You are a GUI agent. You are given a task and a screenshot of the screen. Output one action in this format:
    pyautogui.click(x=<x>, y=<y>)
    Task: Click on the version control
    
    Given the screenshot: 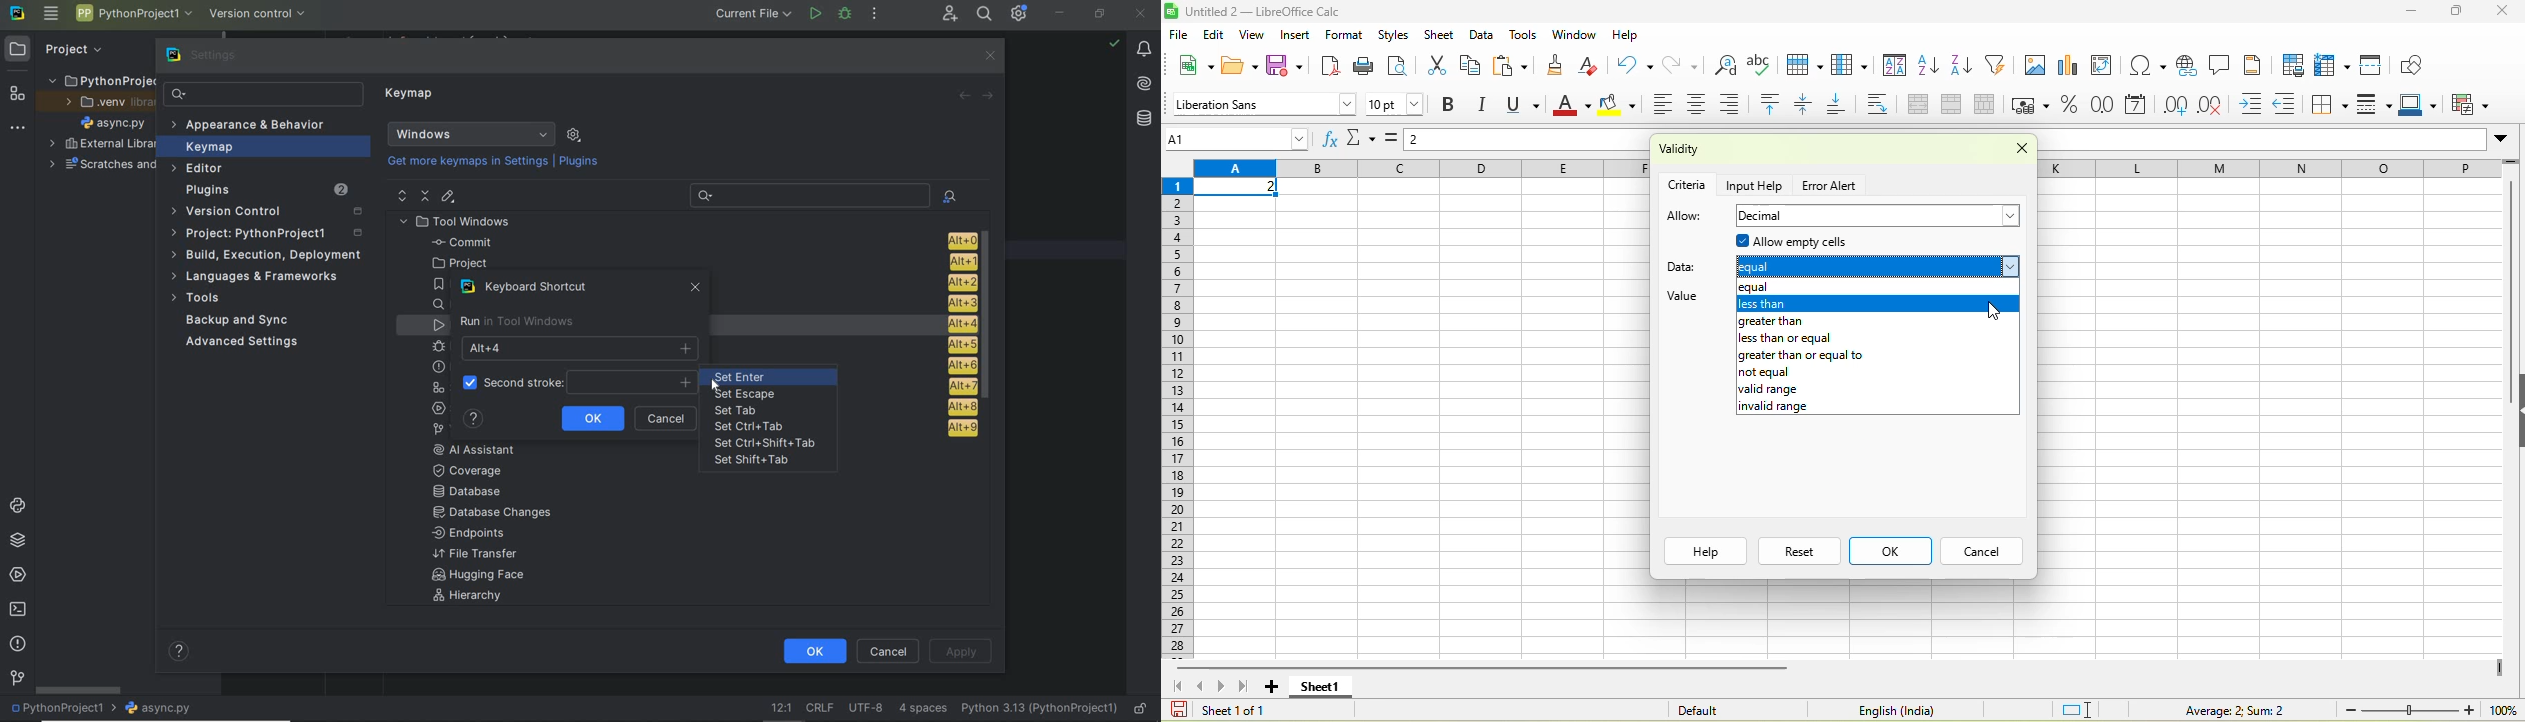 What is the action you would take?
    pyautogui.click(x=259, y=12)
    